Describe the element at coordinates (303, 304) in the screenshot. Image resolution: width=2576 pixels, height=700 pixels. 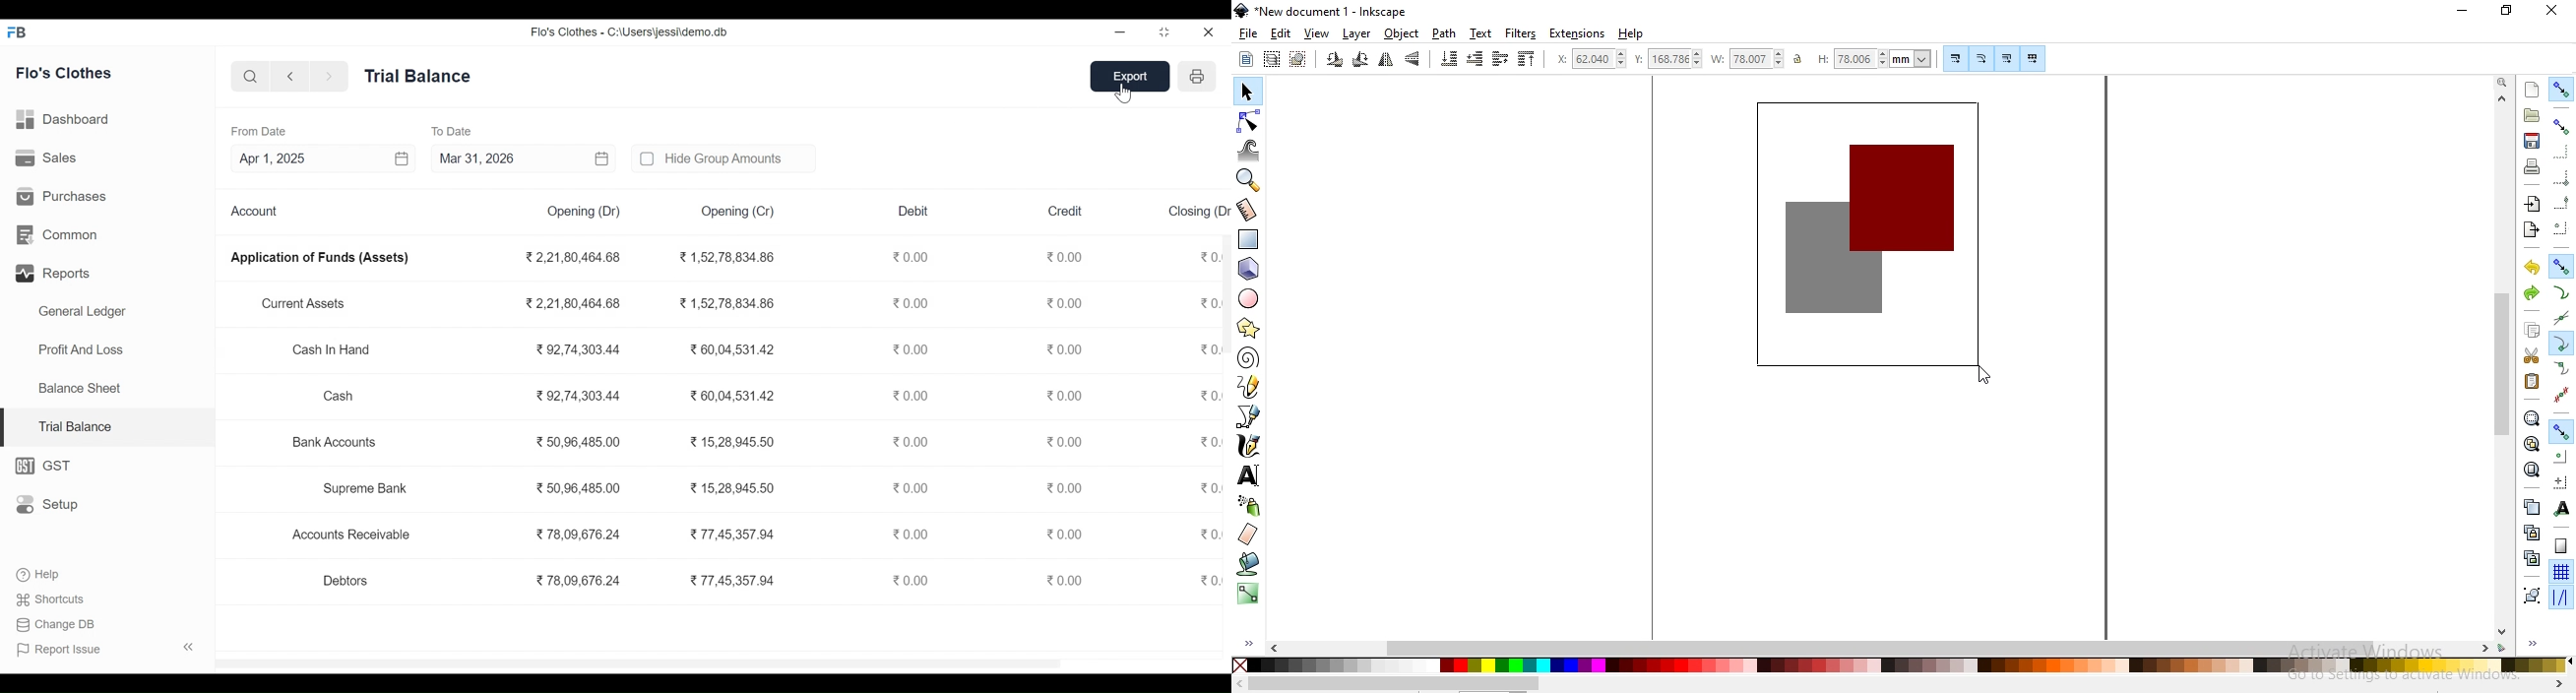
I see `Current Assets` at that location.